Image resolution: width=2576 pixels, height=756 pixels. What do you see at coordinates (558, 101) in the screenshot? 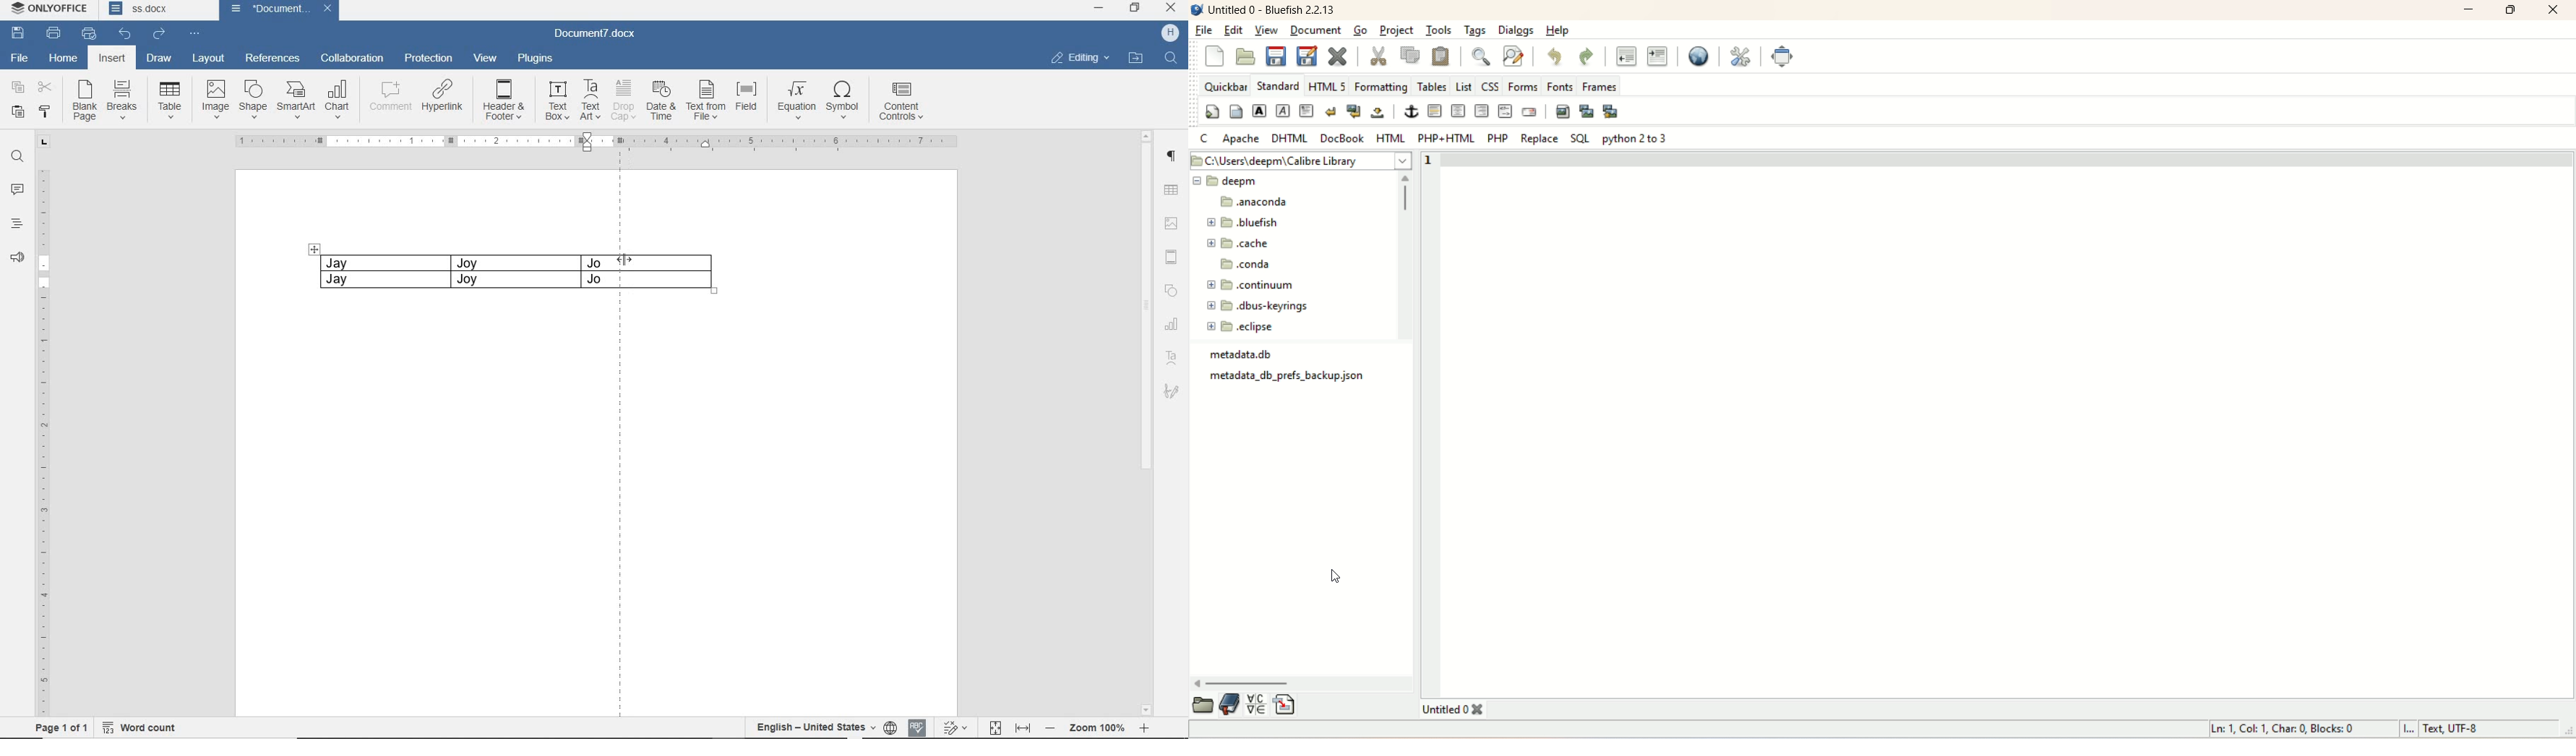
I see `TEXT BOX` at bounding box center [558, 101].